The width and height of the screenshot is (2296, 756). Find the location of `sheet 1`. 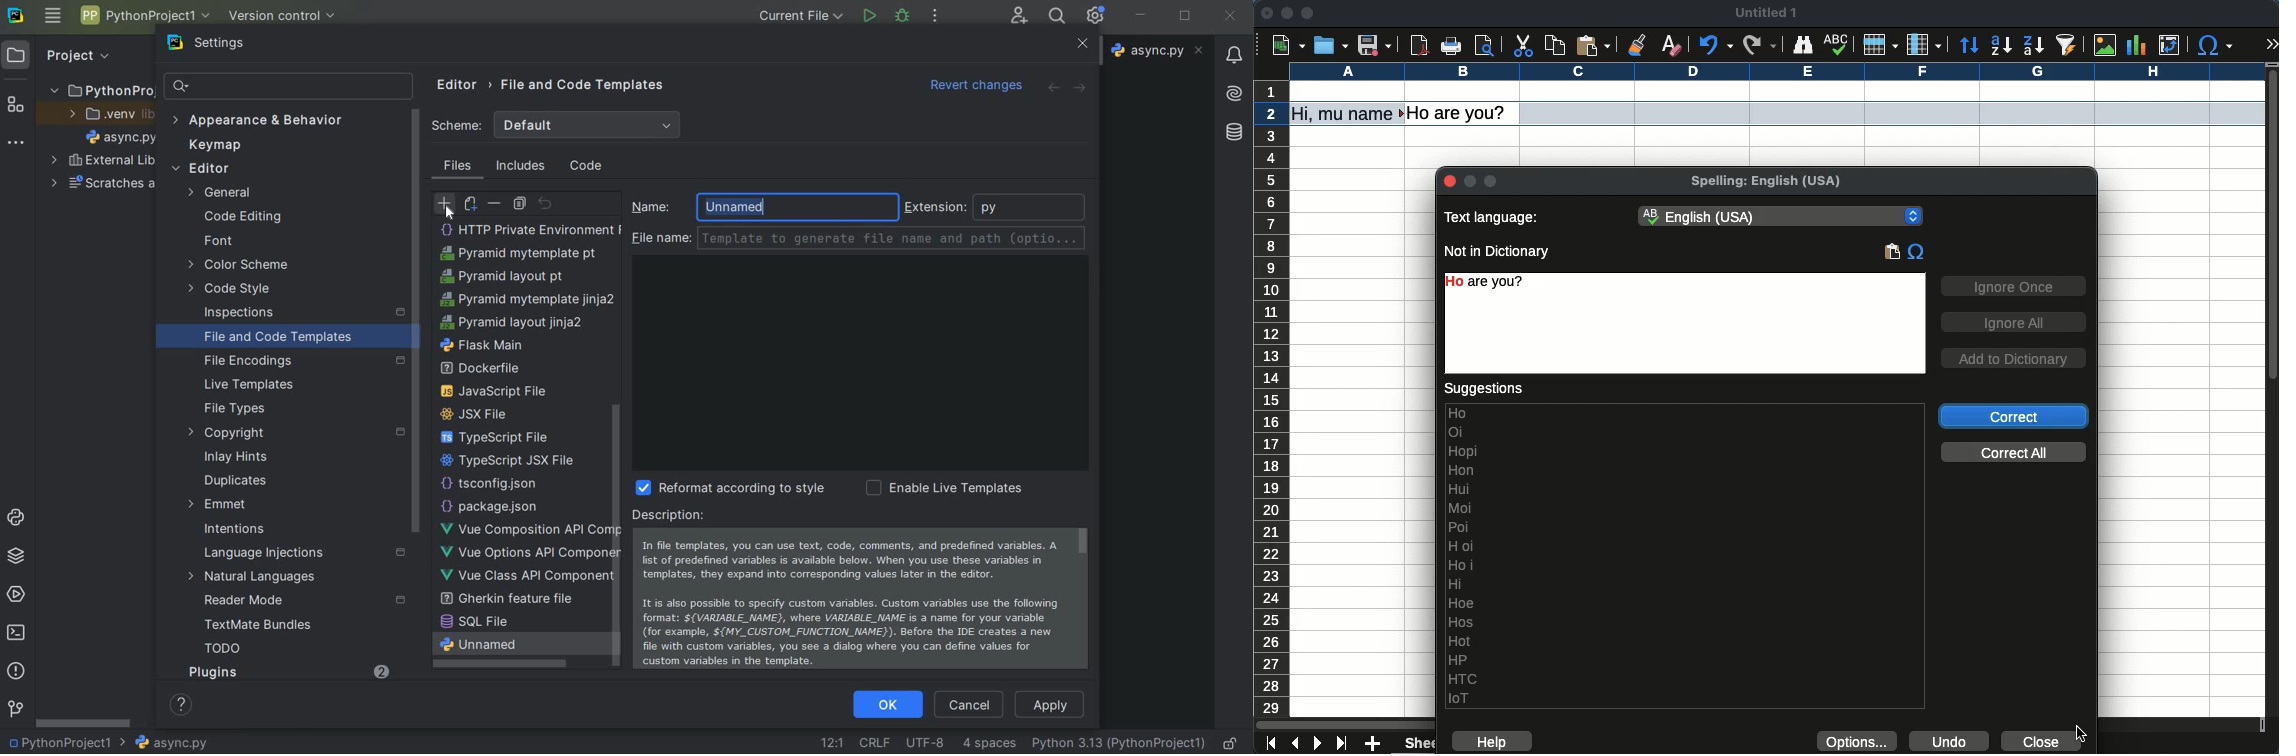

sheet 1 is located at coordinates (1414, 744).